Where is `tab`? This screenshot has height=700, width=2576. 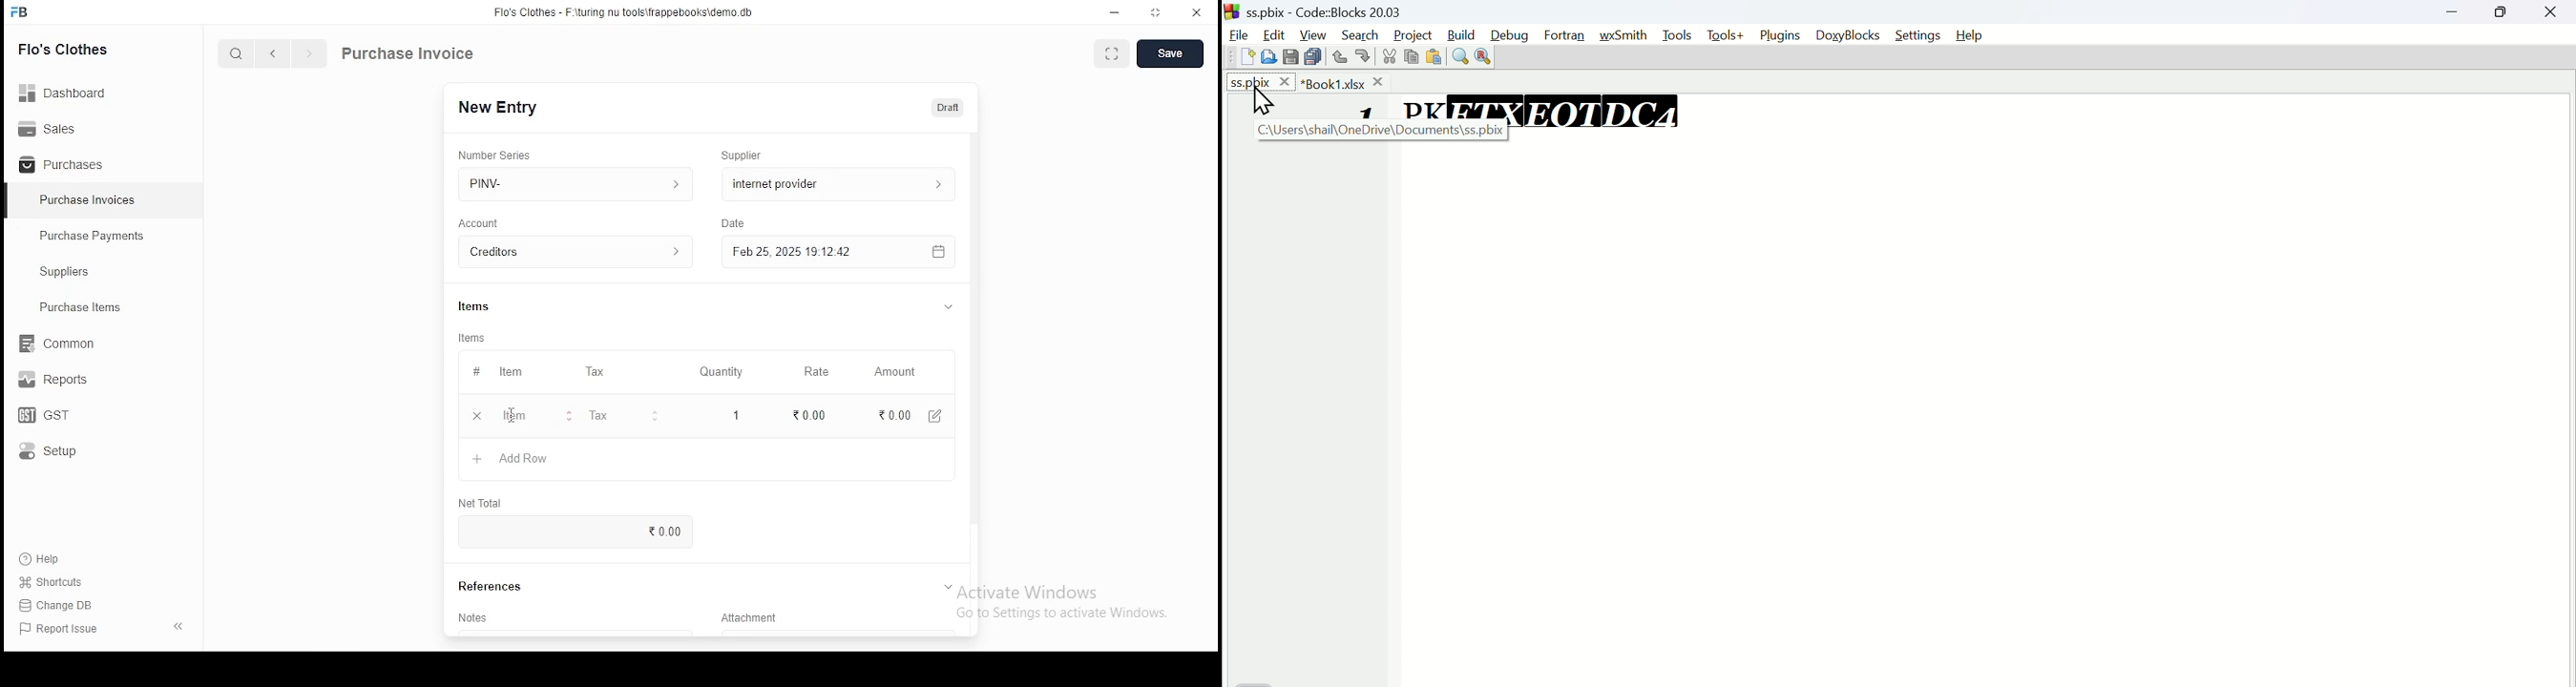
tab is located at coordinates (952, 588).